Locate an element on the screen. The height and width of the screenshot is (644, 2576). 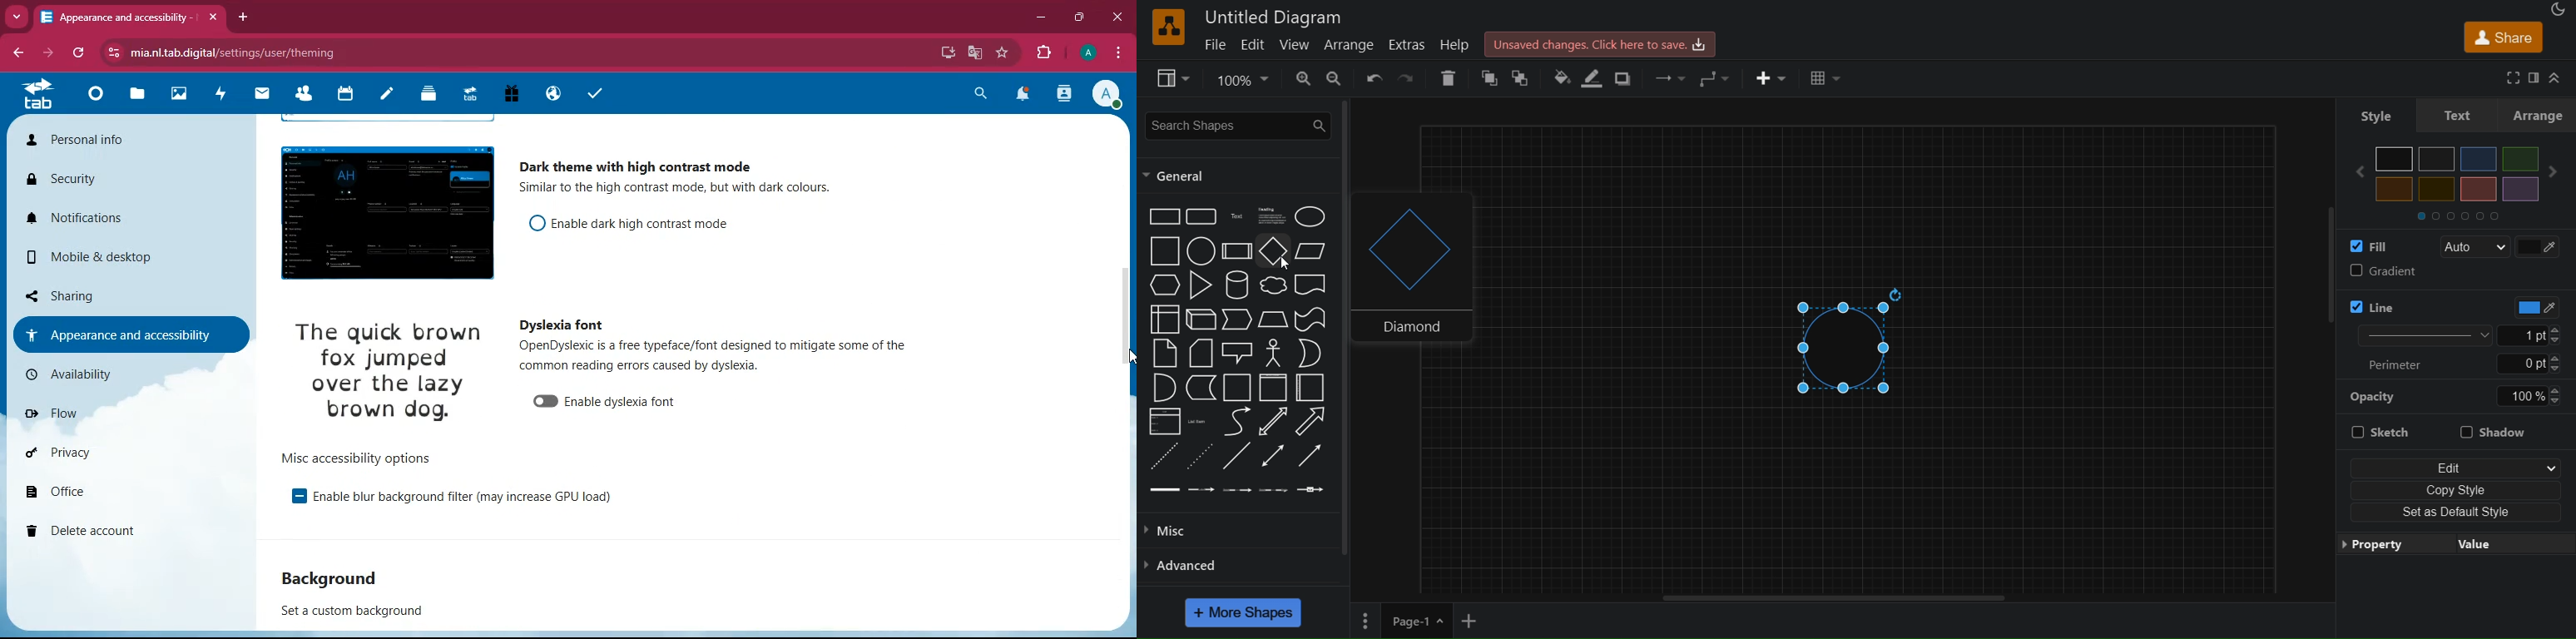
zoom in is located at coordinates (1303, 79).